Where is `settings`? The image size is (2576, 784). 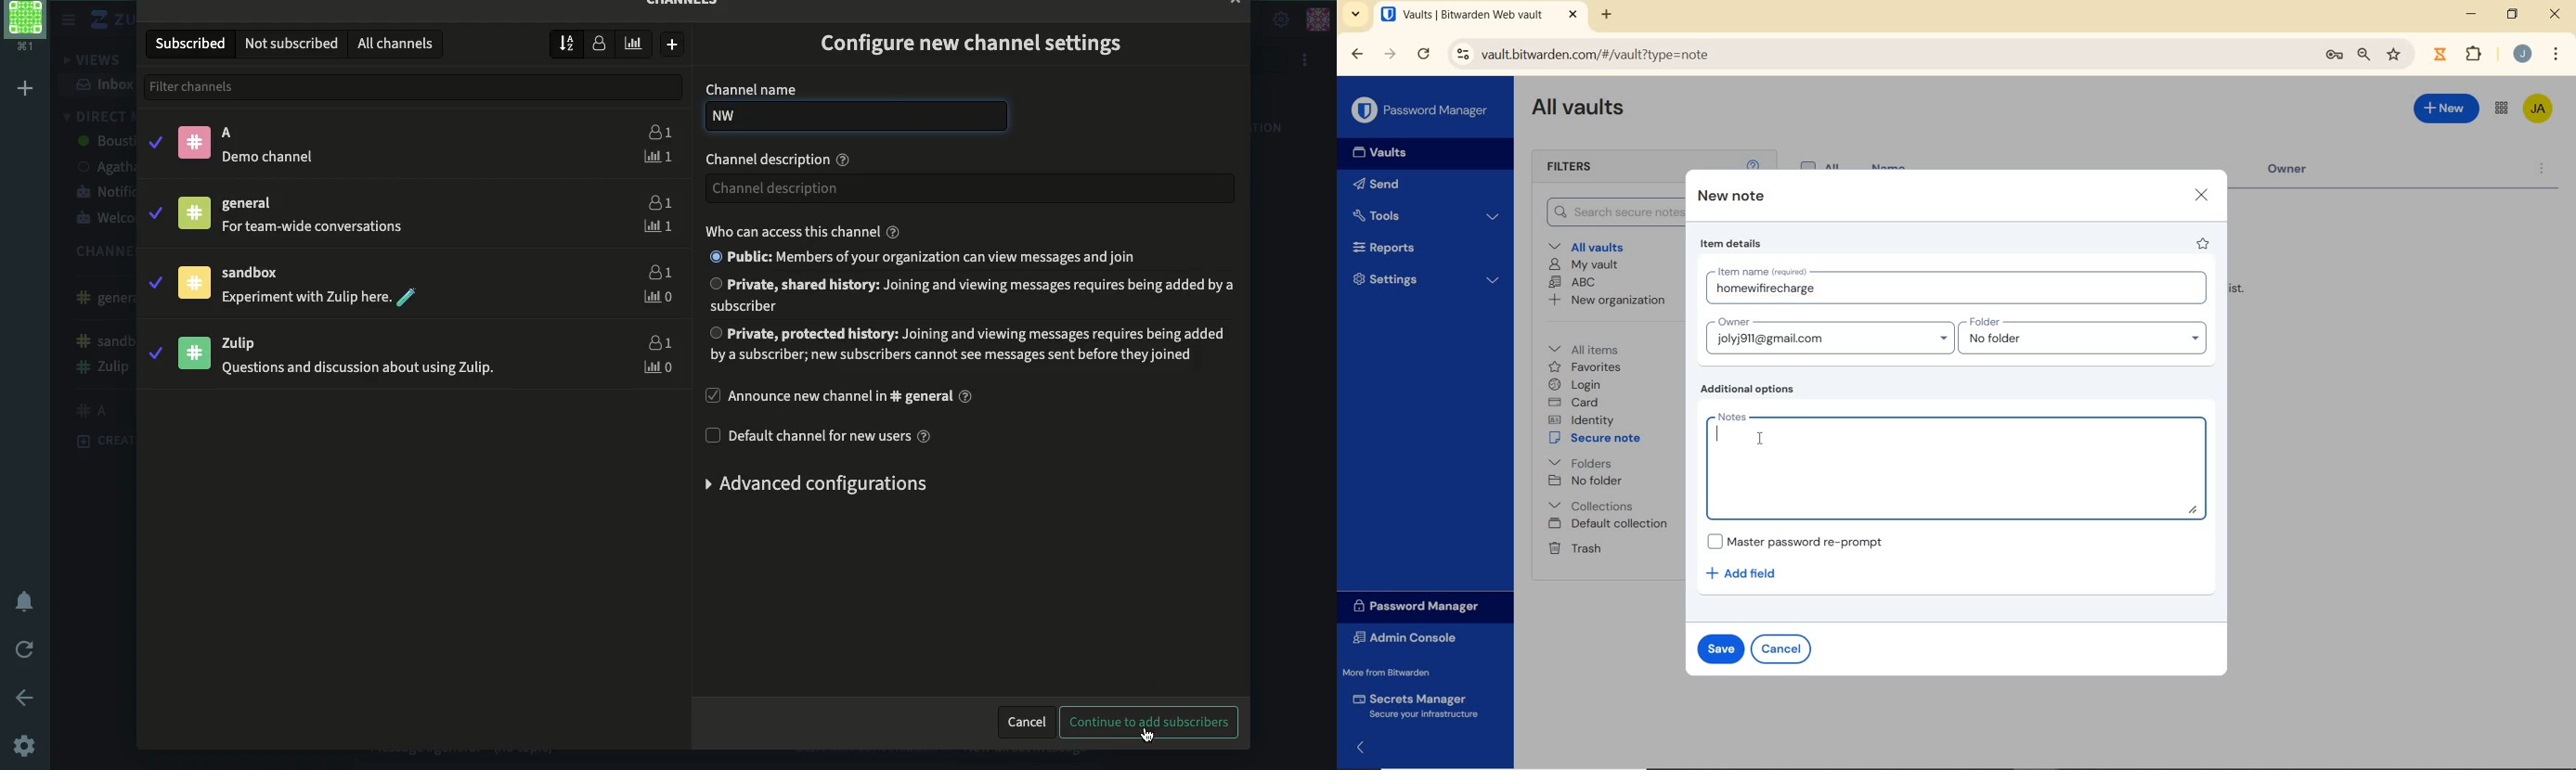 settings is located at coordinates (25, 745).